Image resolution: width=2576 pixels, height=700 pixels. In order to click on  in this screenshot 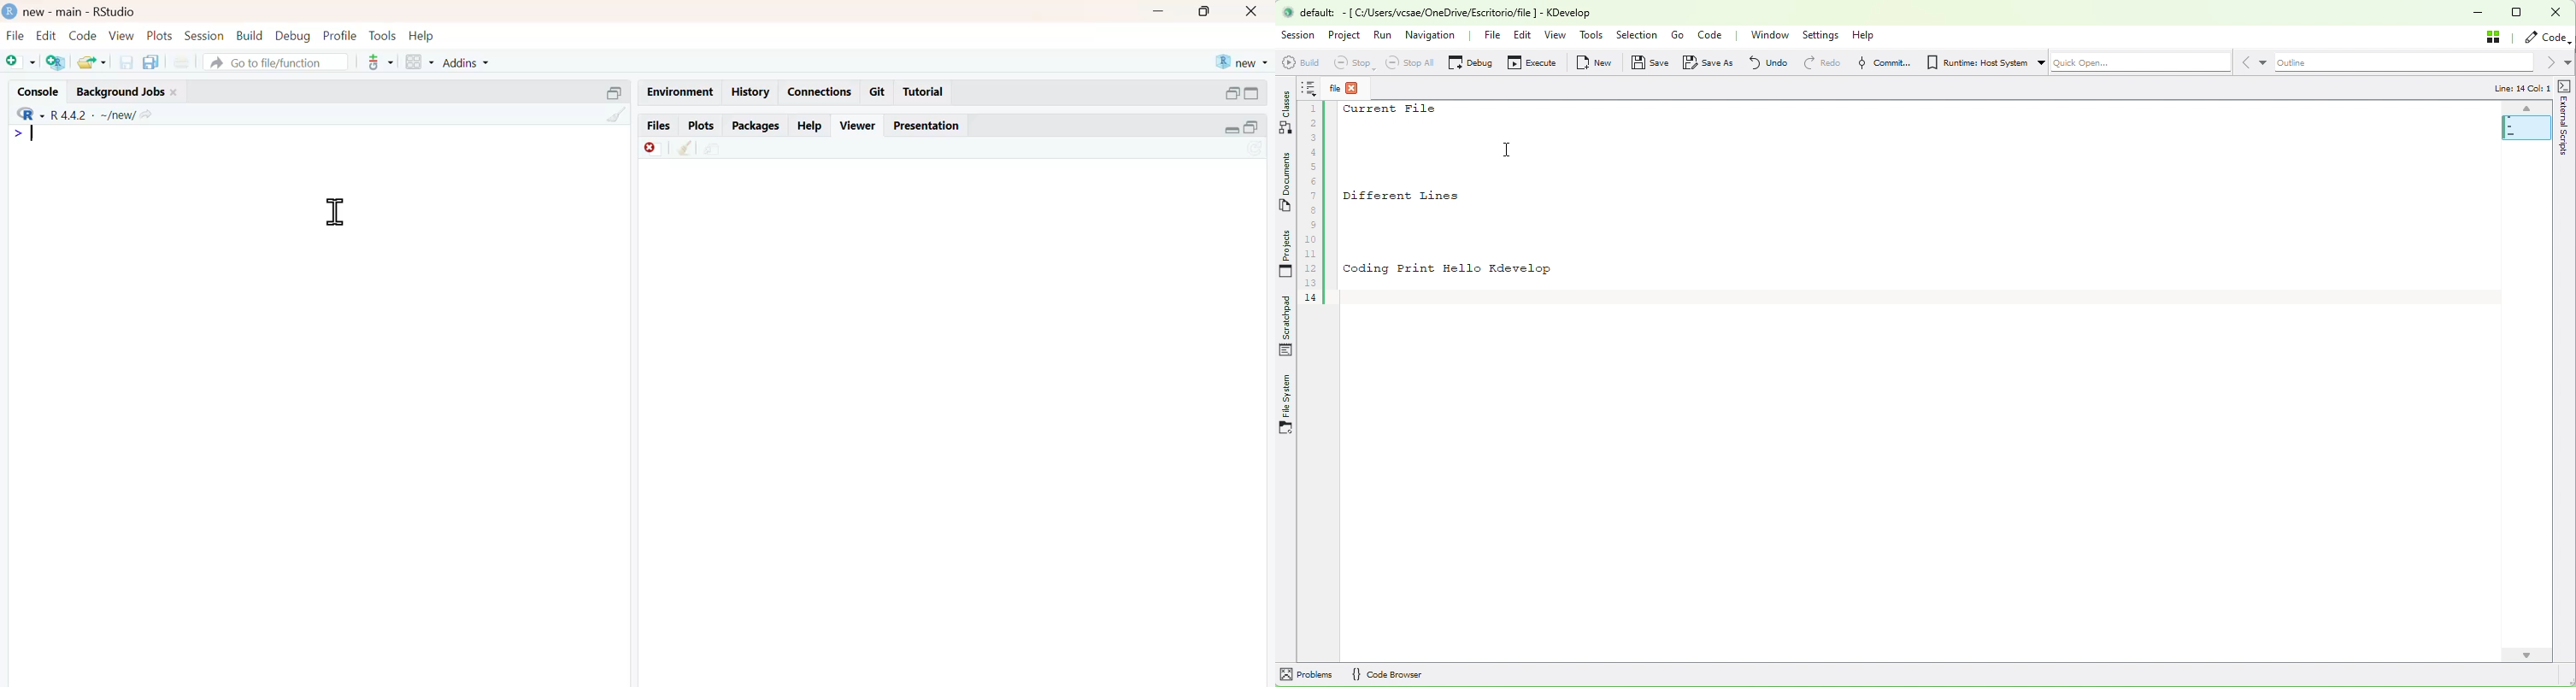, I will do `click(1253, 11)`.